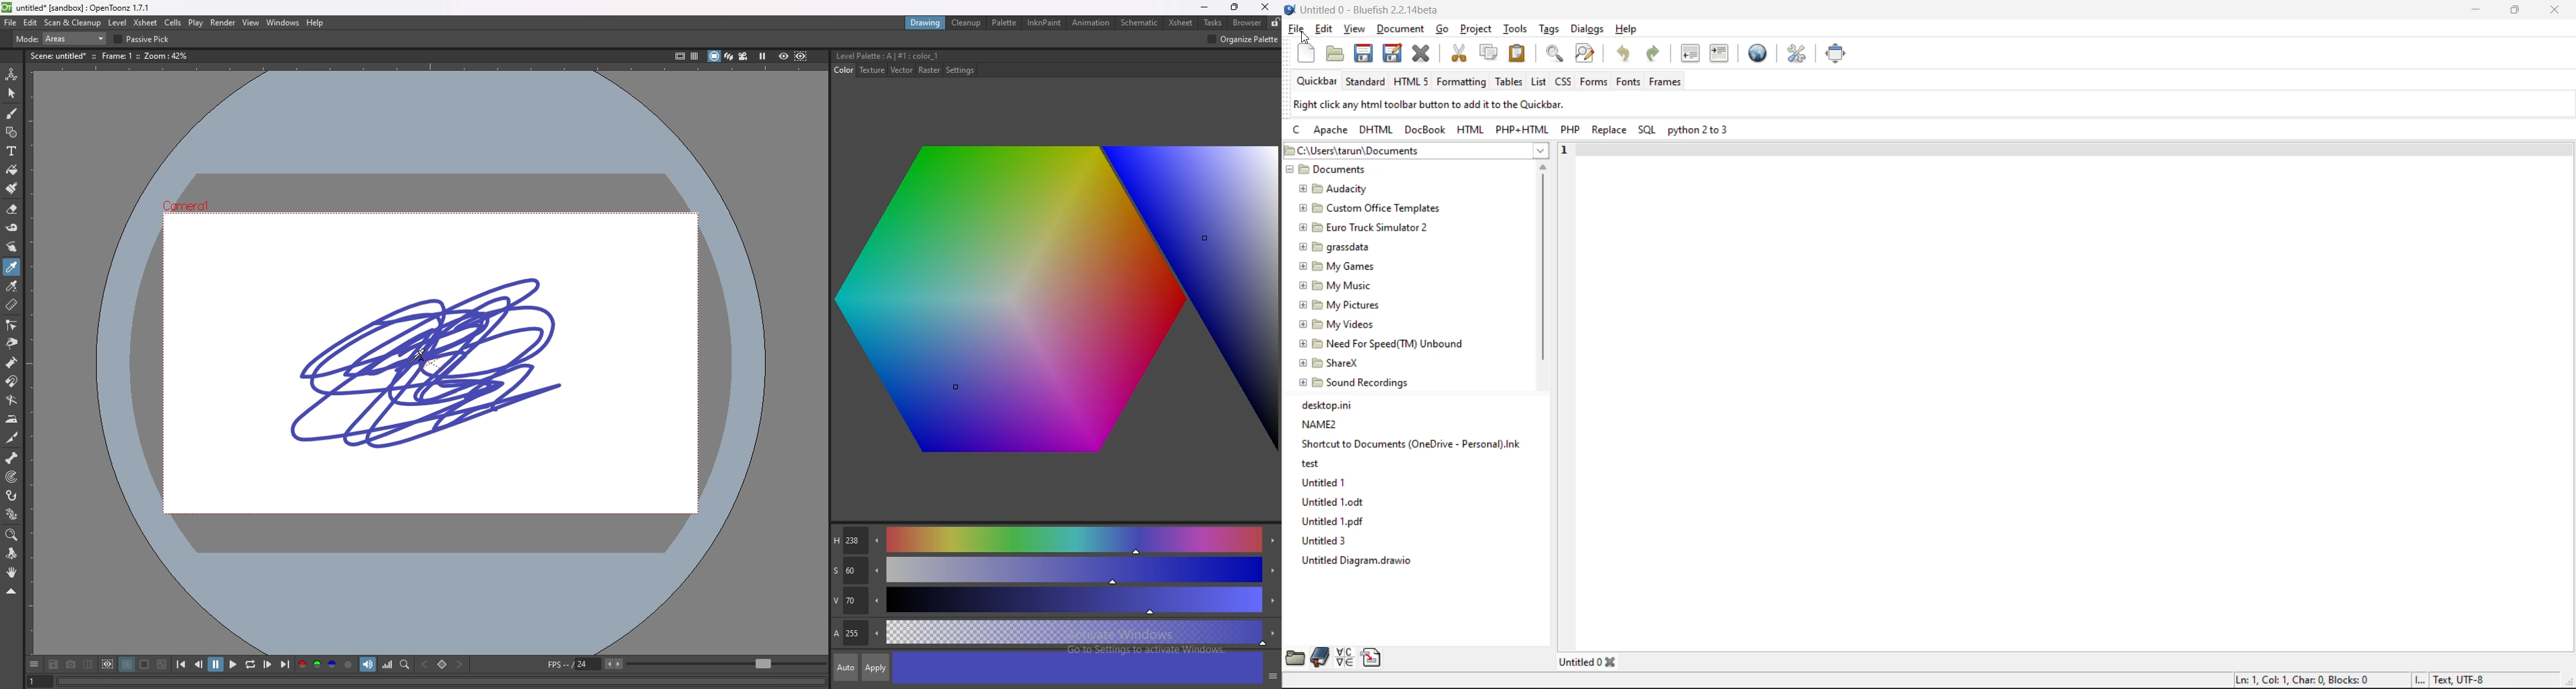 This screenshot has width=2576, height=700. What do you see at coordinates (1795, 53) in the screenshot?
I see `edit preferences` at bounding box center [1795, 53].